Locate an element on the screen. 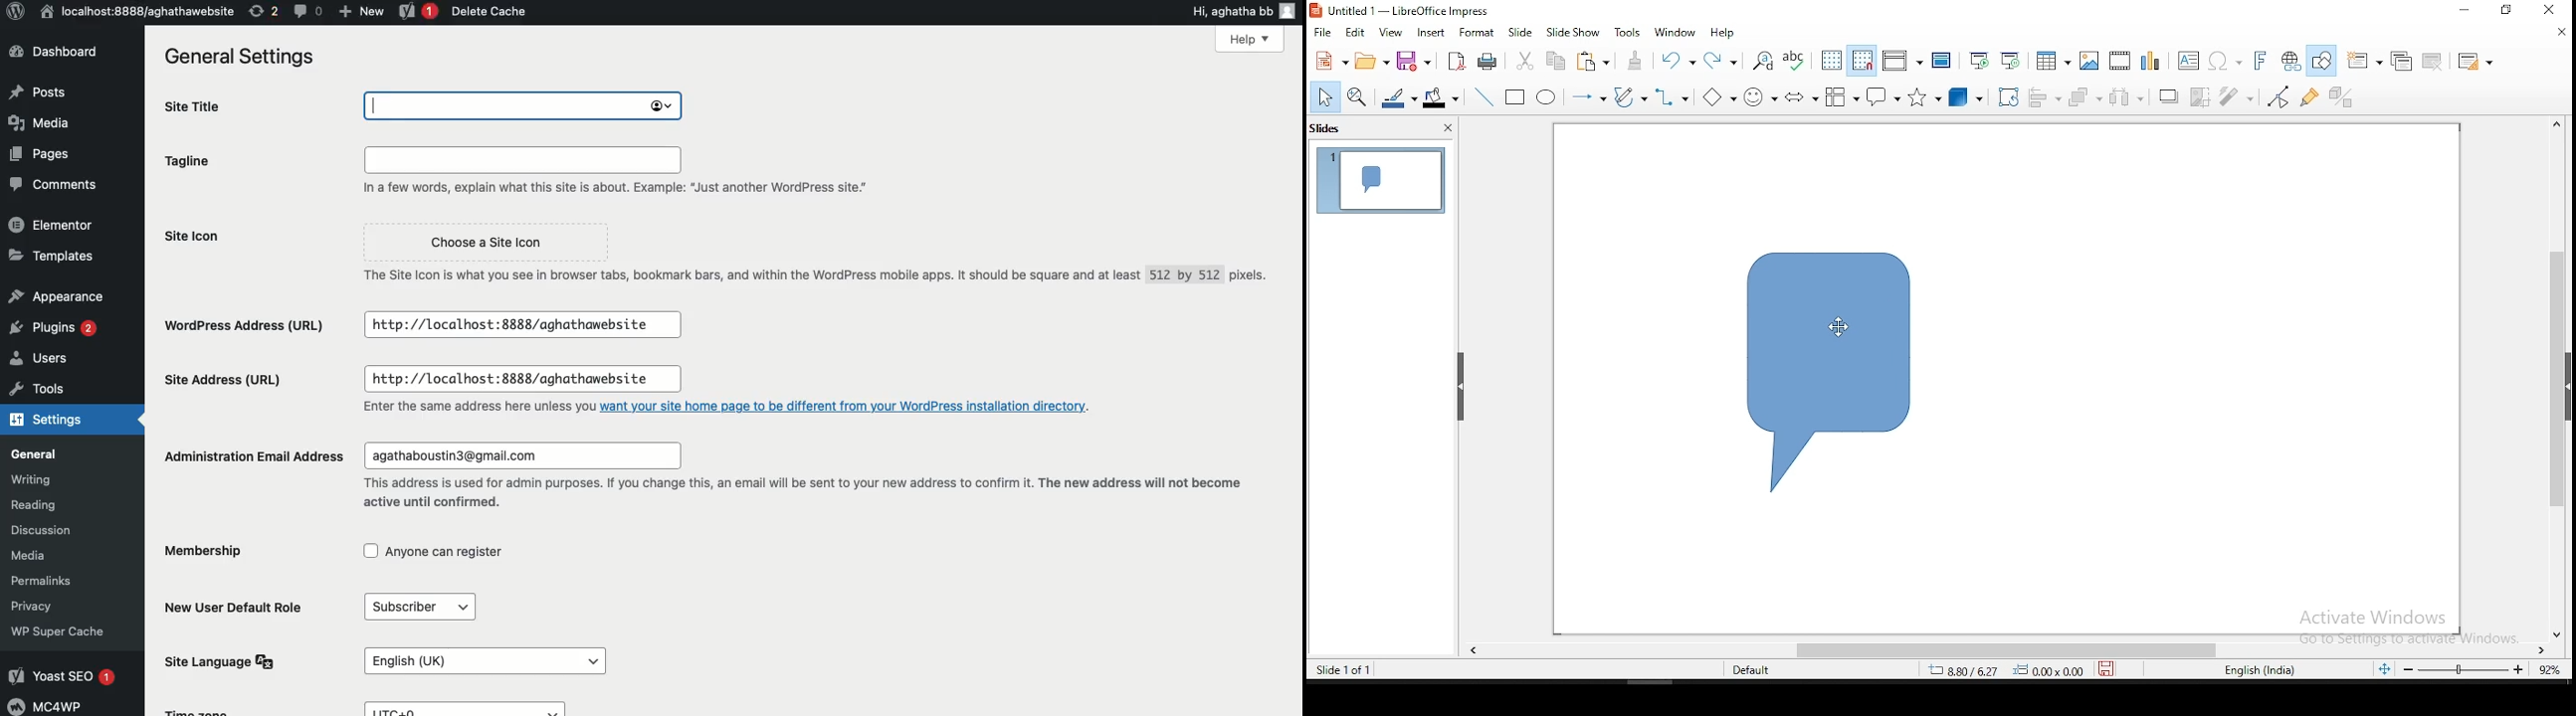 This screenshot has width=2576, height=728. file is located at coordinates (1321, 32).